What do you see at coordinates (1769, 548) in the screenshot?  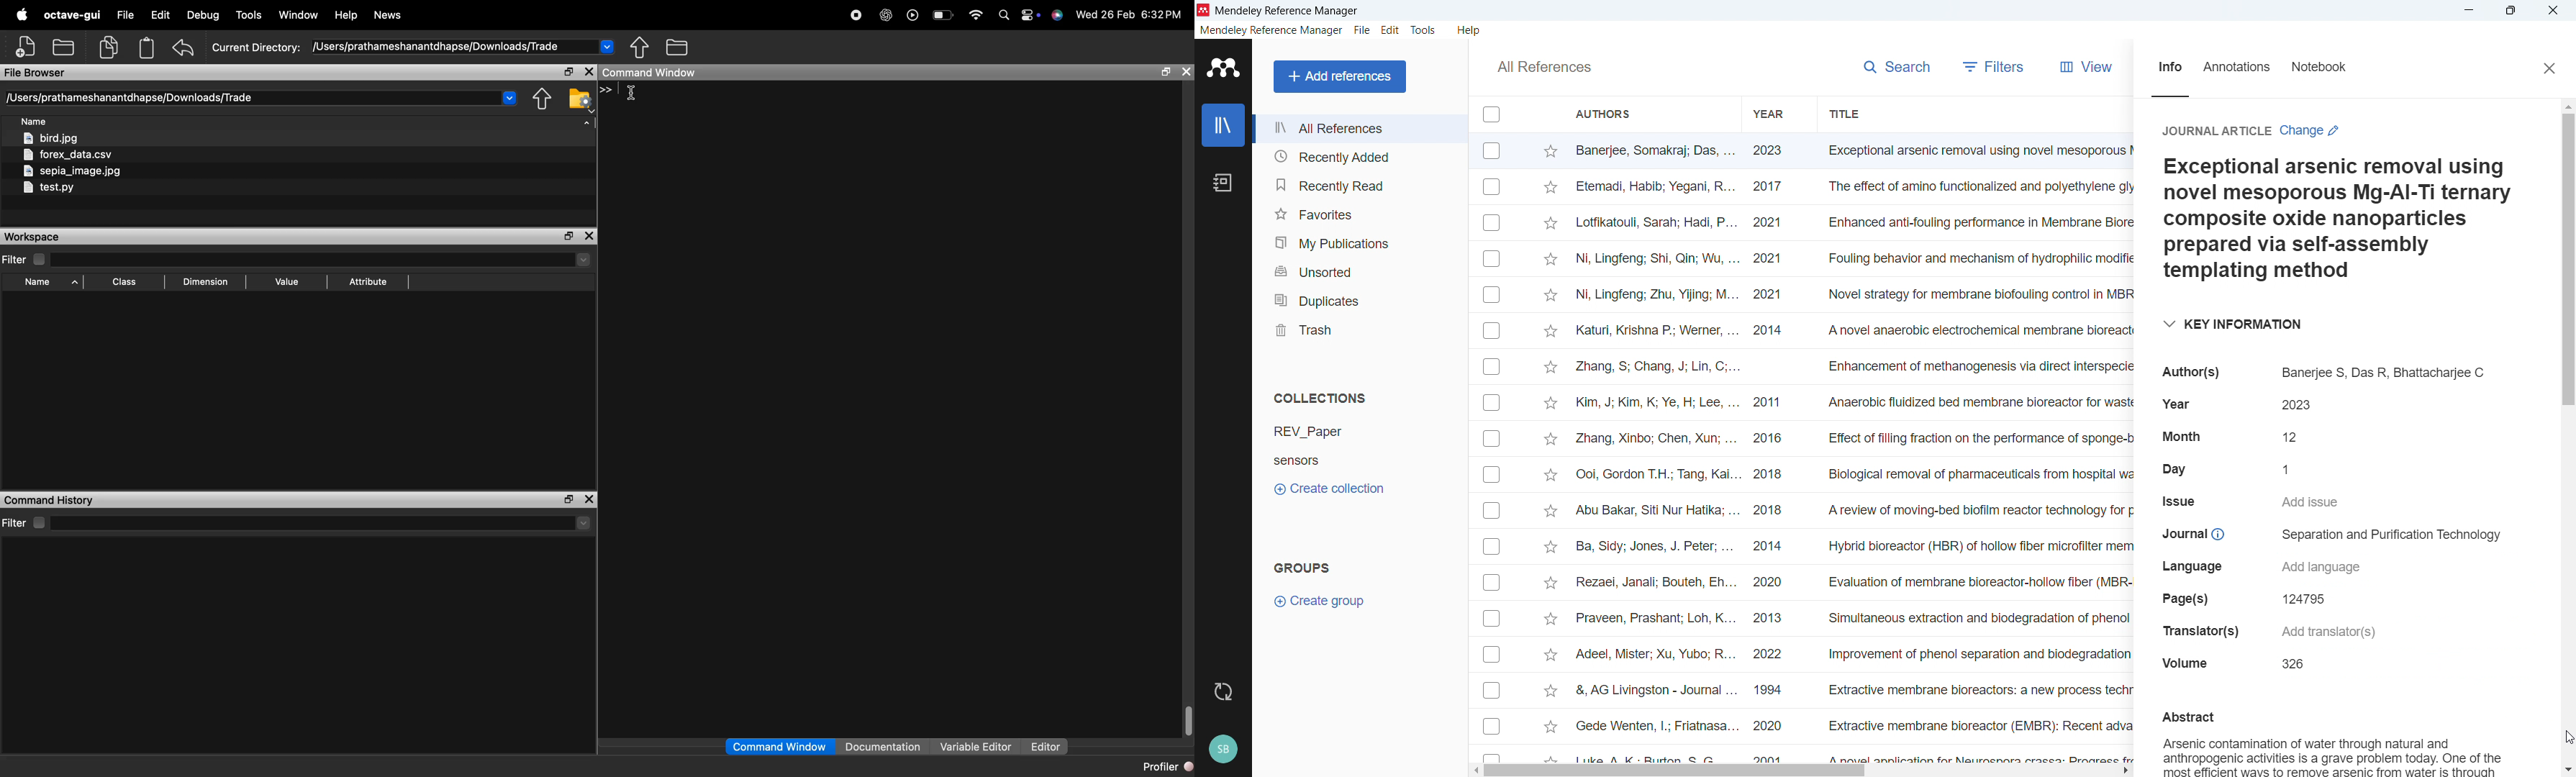 I see `2014` at bounding box center [1769, 548].